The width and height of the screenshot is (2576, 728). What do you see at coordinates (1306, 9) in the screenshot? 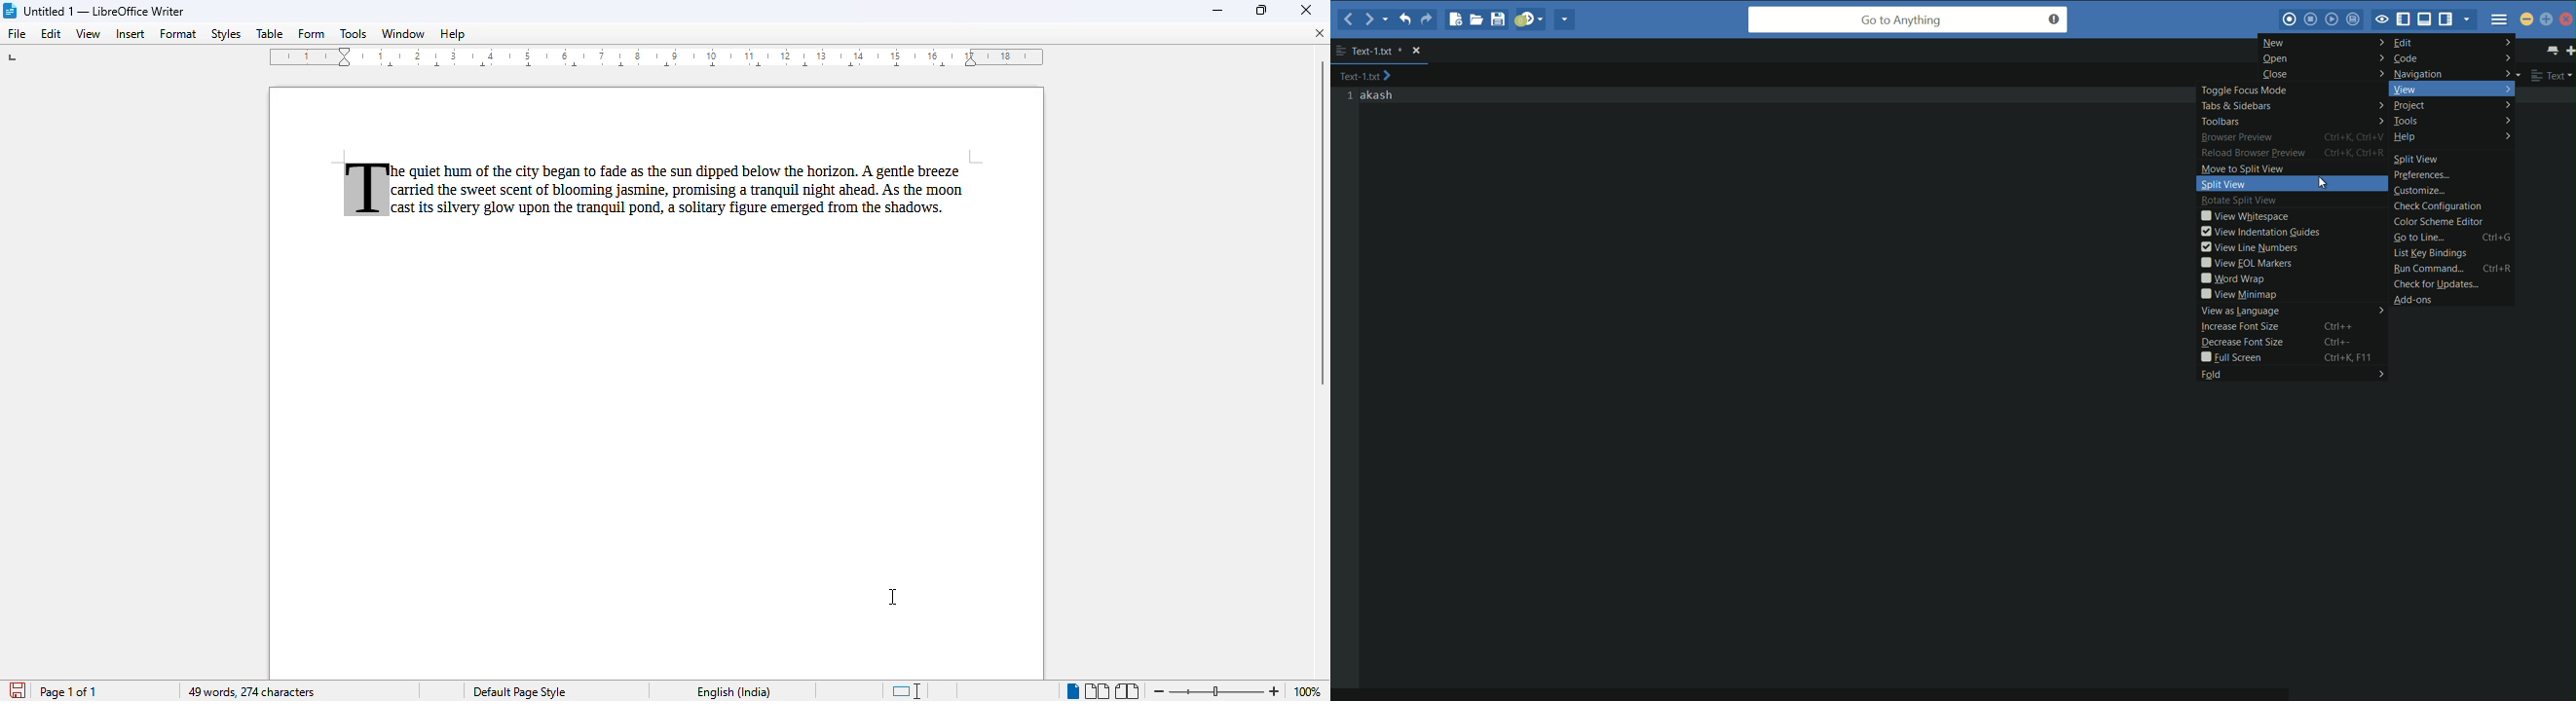
I see `close` at bounding box center [1306, 9].